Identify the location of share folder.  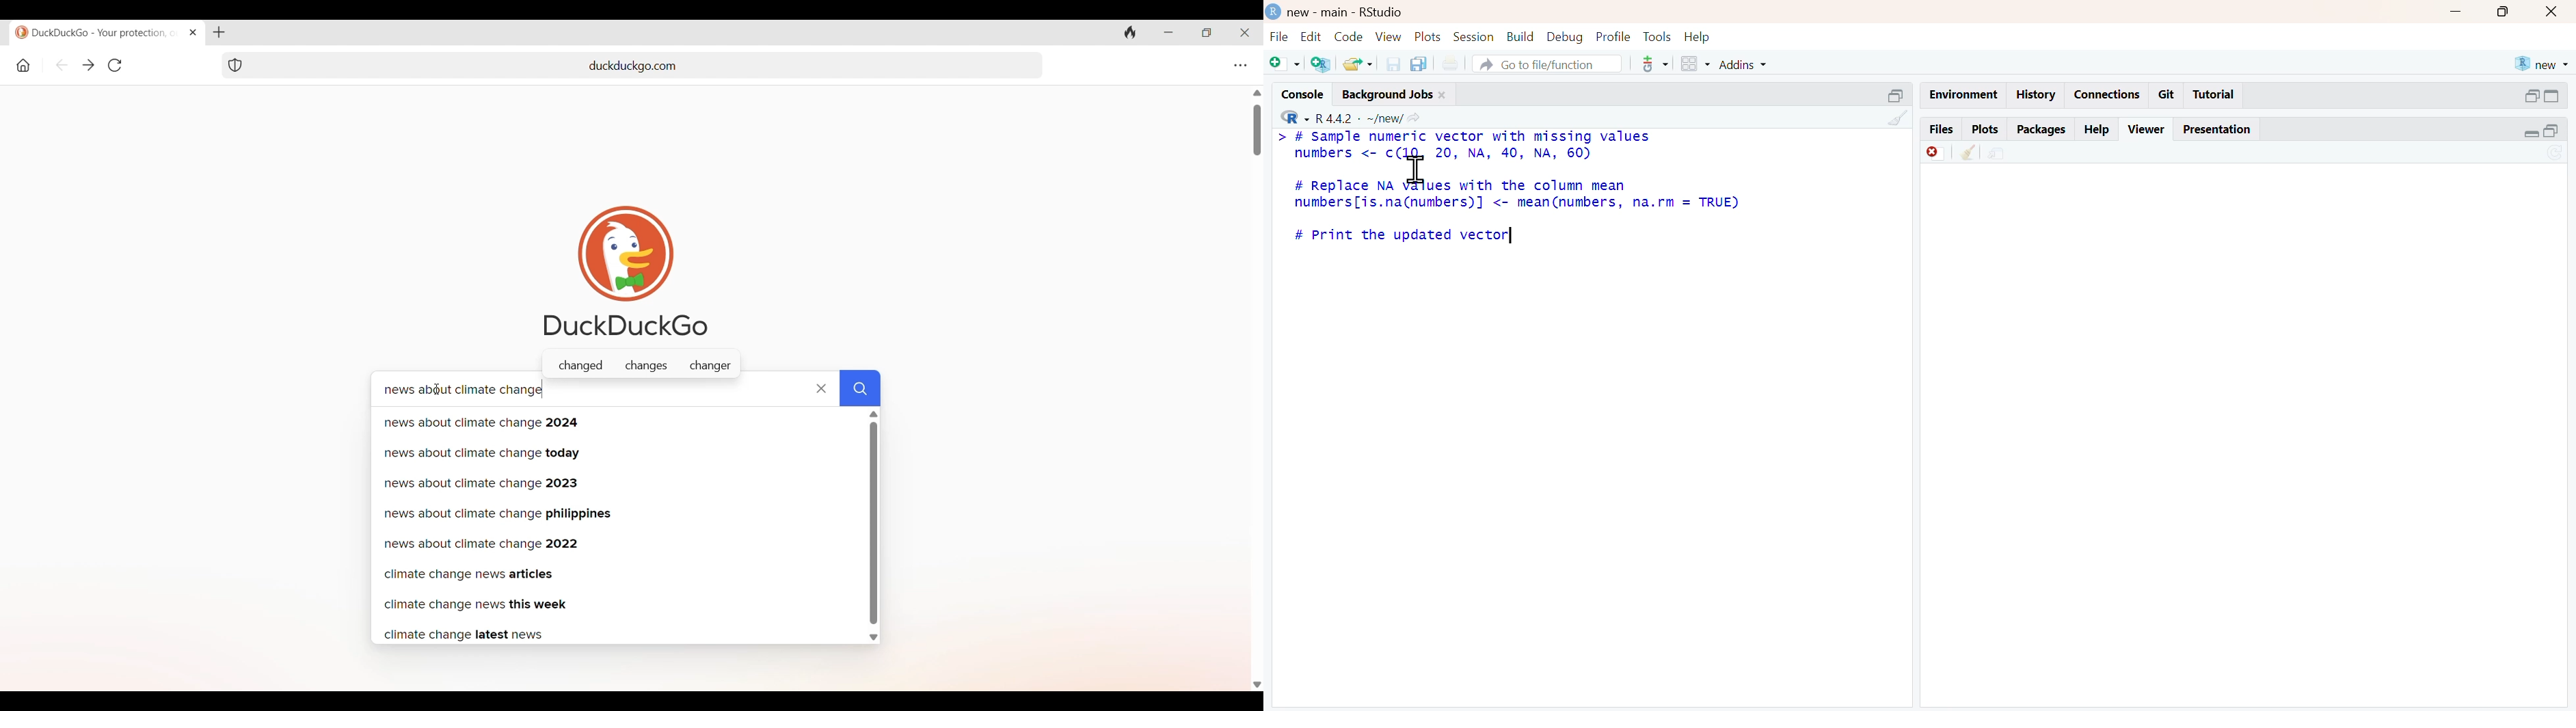
(1360, 64).